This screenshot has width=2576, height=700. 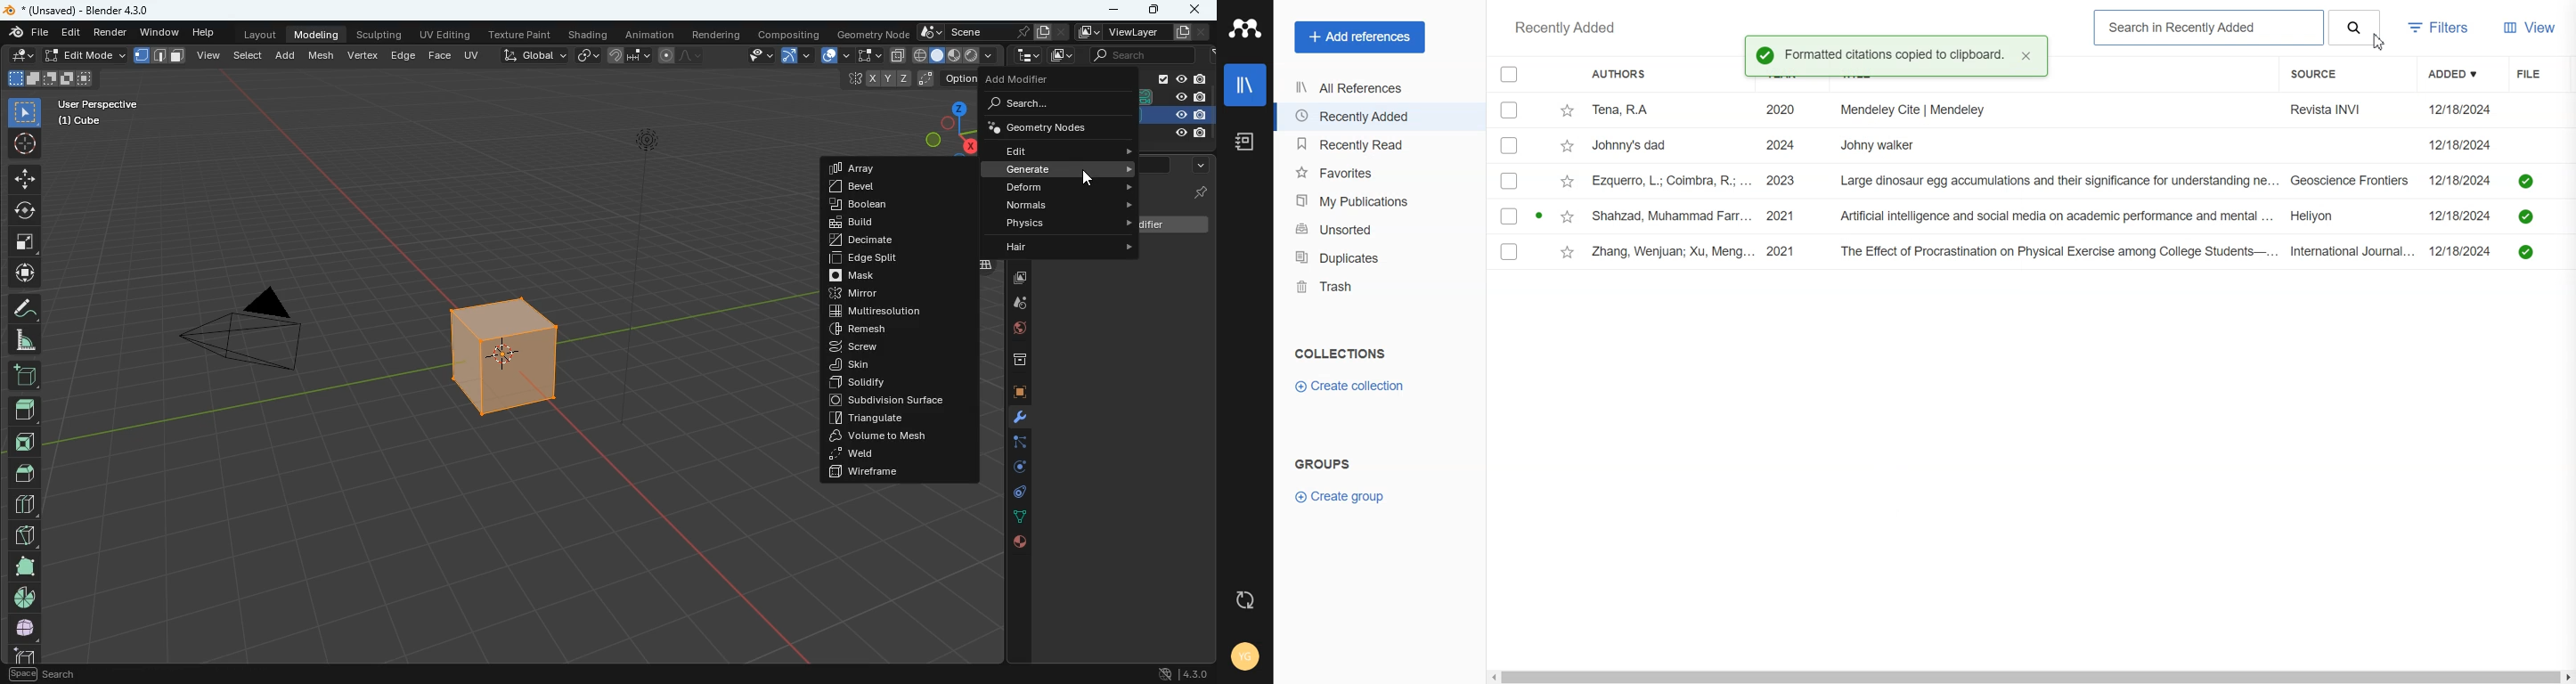 What do you see at coordinates (1339, 496) in the screenshot?
I see `Create group` at bounding box center [1339, 496].